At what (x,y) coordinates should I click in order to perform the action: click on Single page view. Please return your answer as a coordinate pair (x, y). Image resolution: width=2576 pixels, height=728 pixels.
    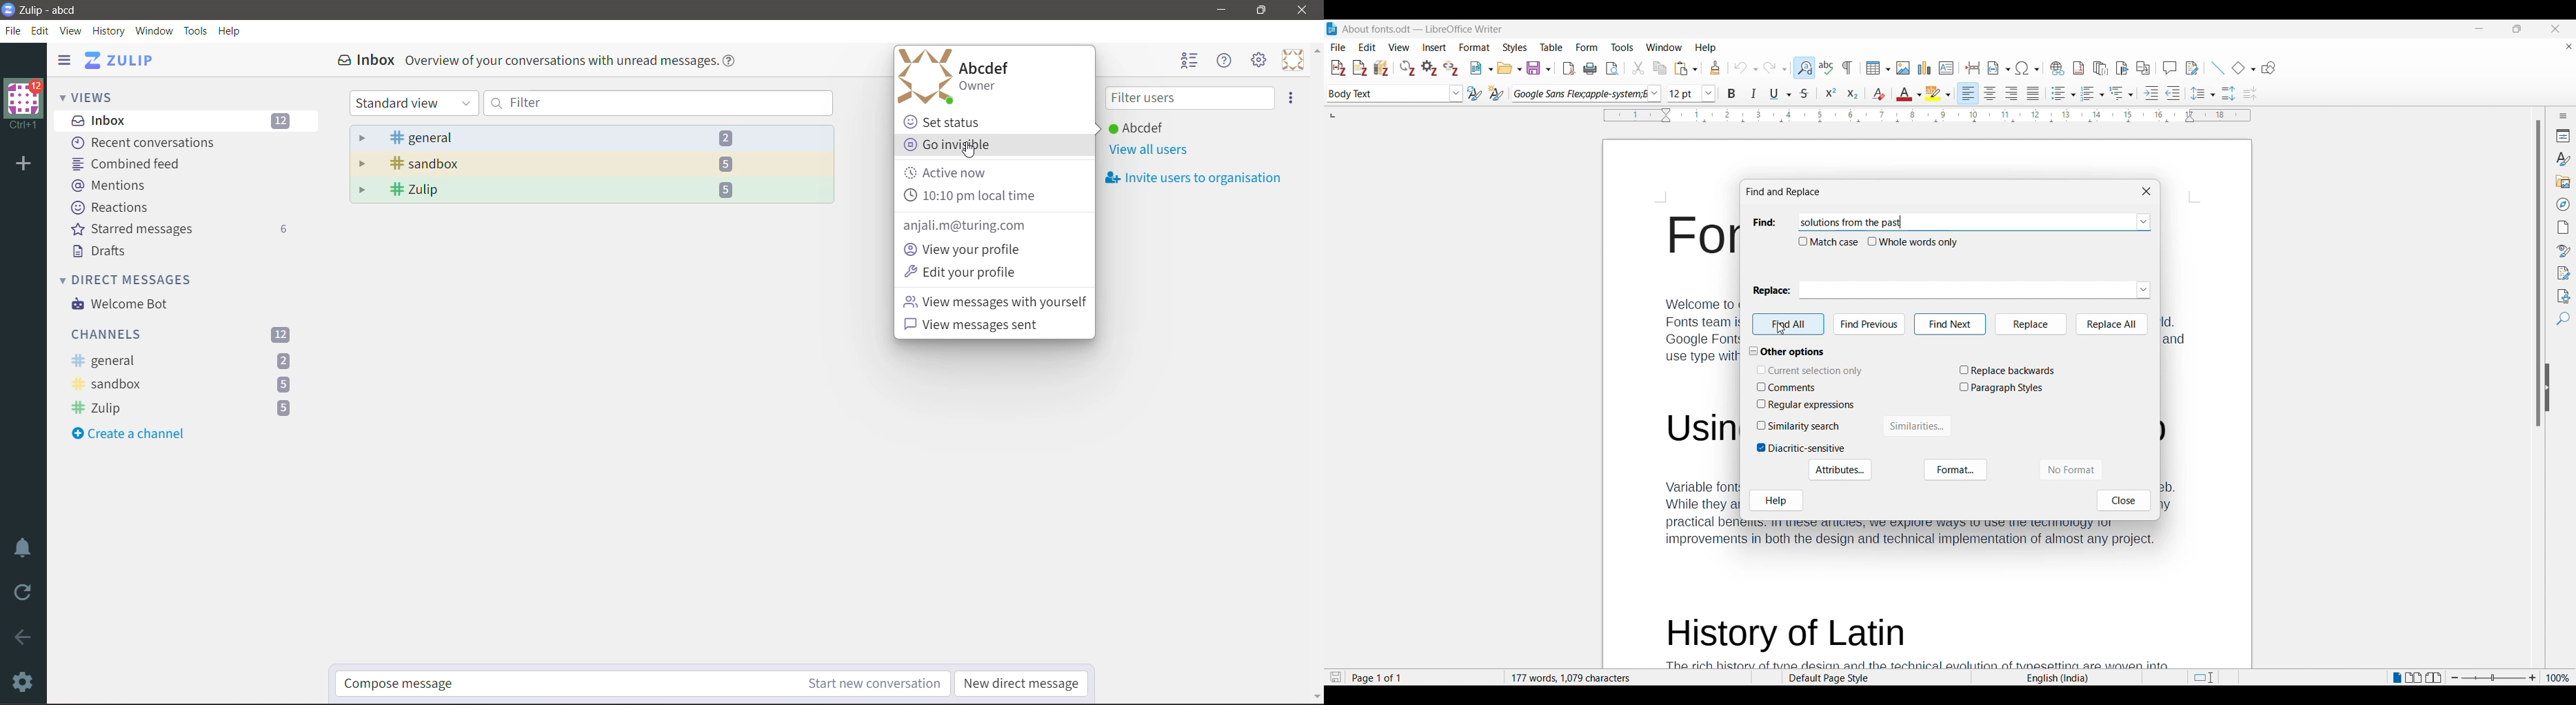
    Looking at the image, I should click on (2397, 678).